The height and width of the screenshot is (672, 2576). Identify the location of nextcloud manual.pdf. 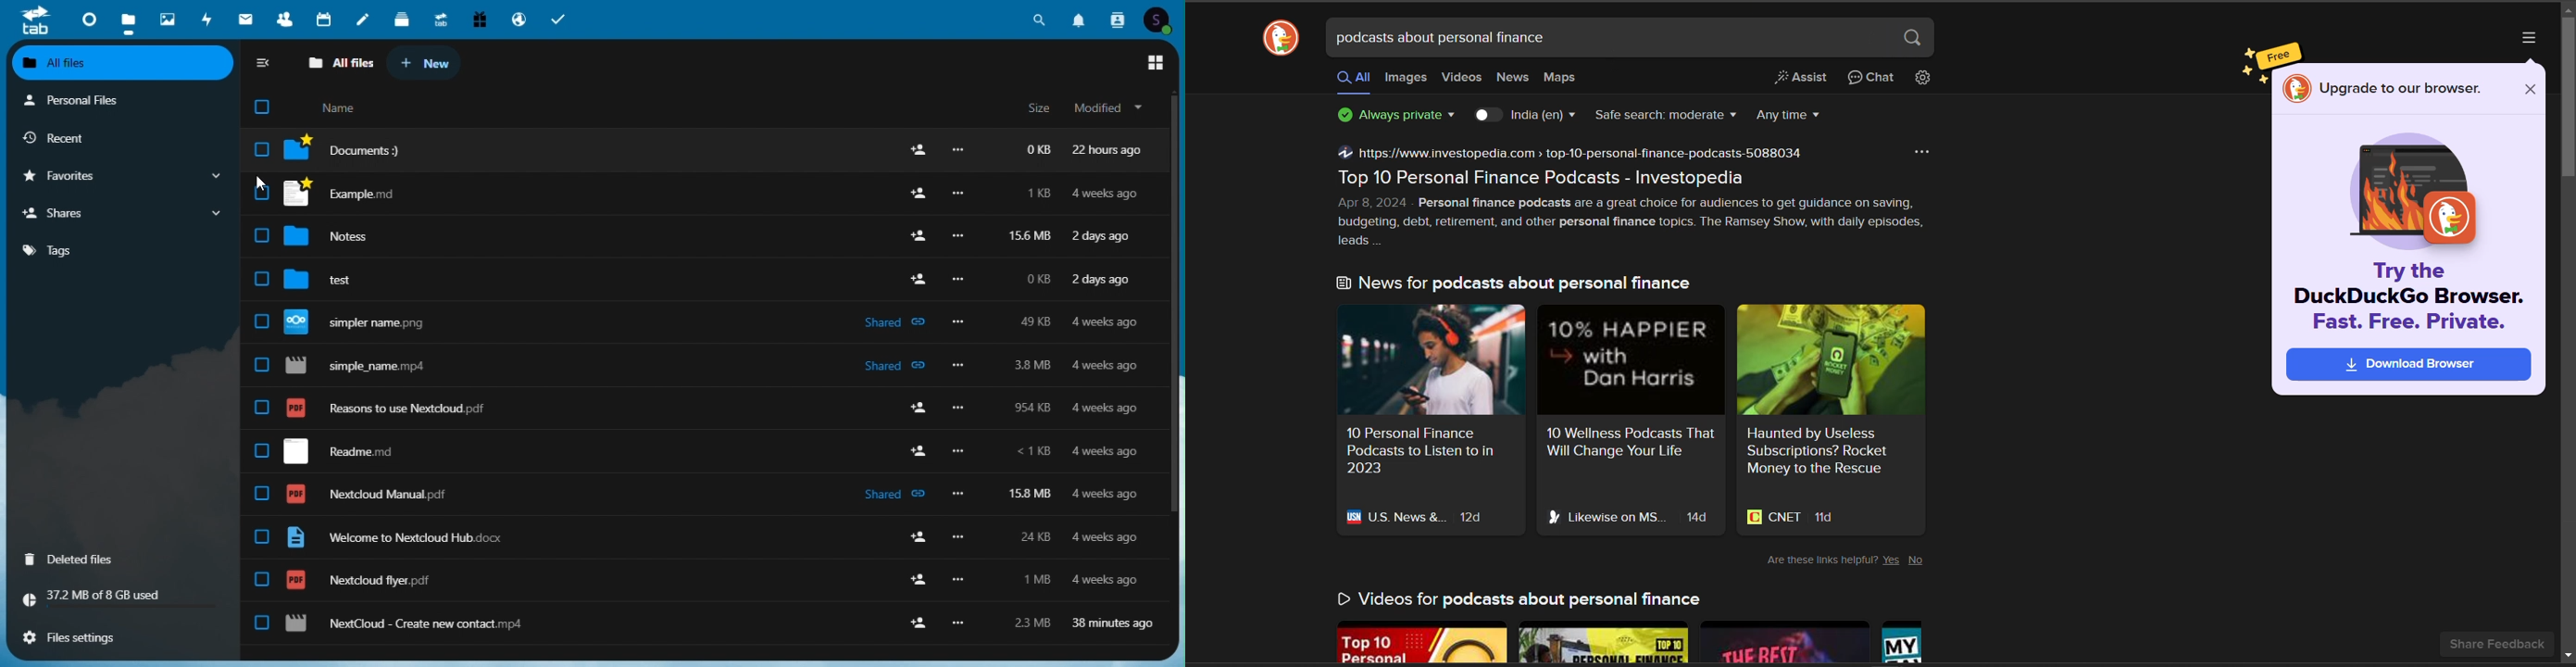
(374, 494).